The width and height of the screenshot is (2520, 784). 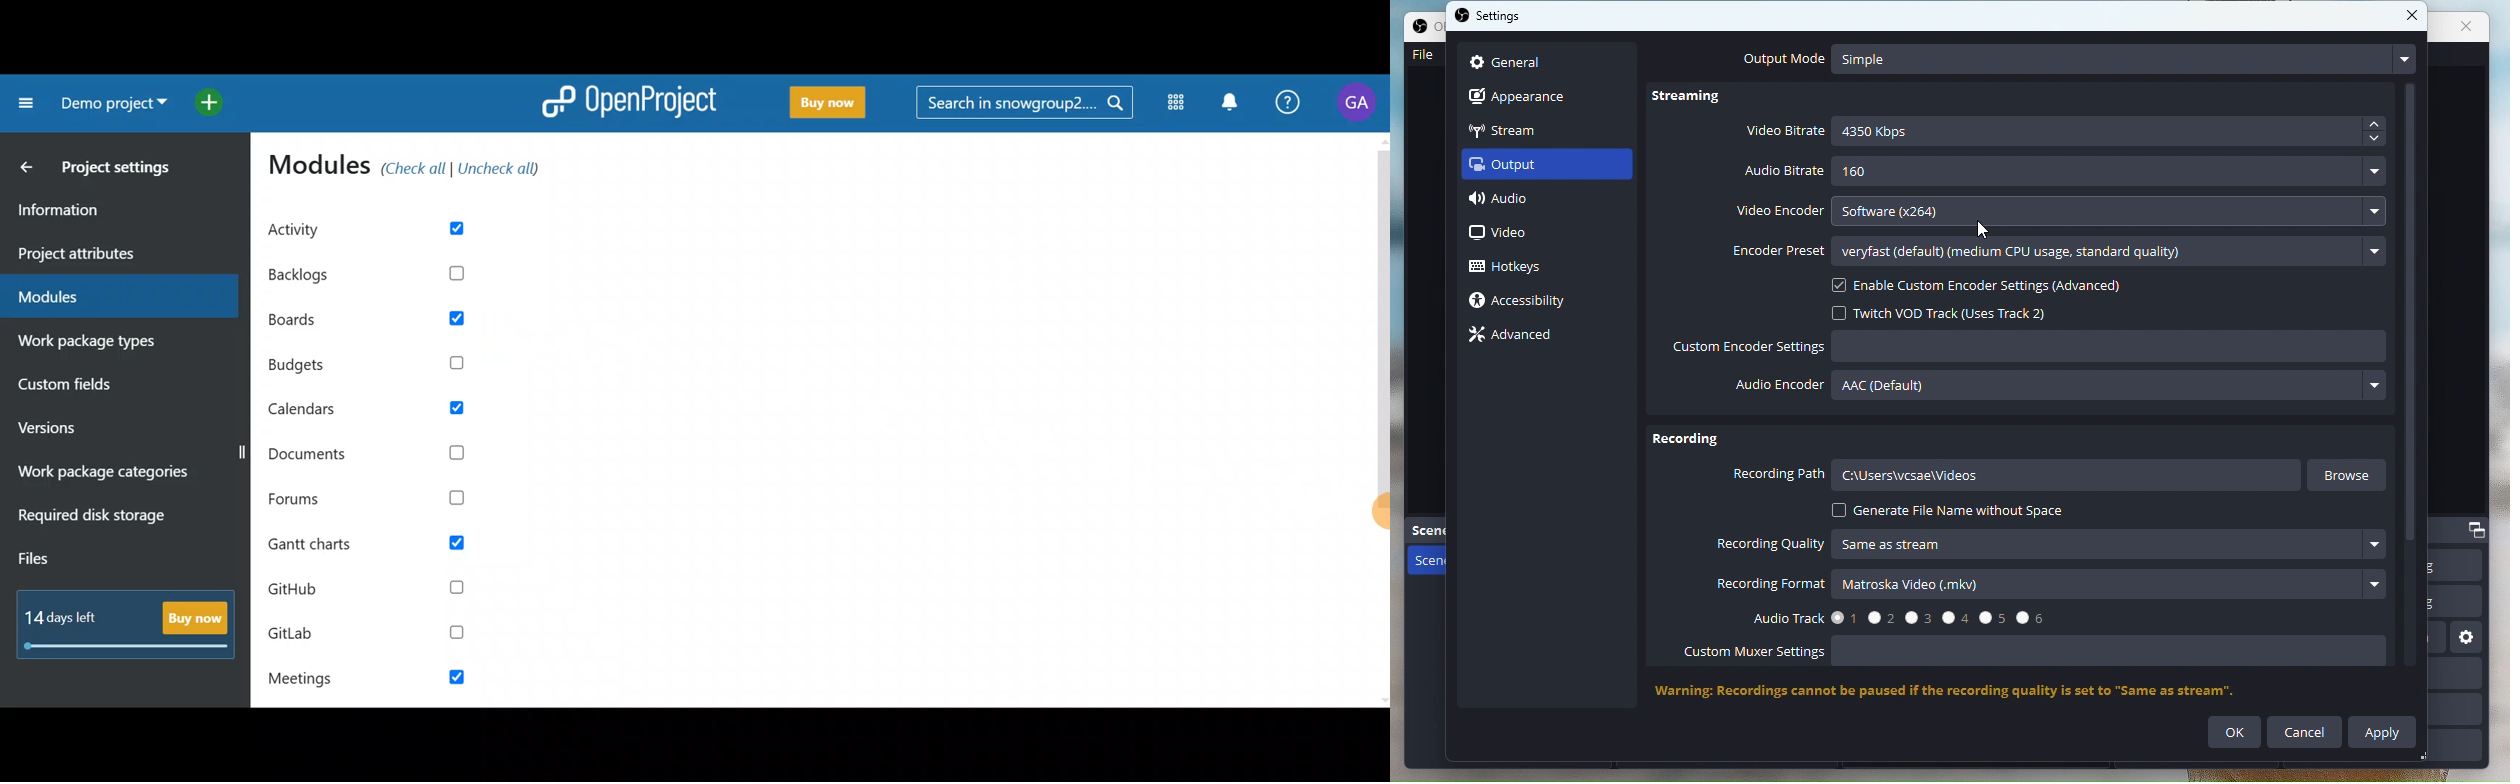 What do you see at coordinates (1951, 312) in the screenshot?
I see `Twitch VOD Track (Uses Track 2)` at bounding box center [1951, 312].